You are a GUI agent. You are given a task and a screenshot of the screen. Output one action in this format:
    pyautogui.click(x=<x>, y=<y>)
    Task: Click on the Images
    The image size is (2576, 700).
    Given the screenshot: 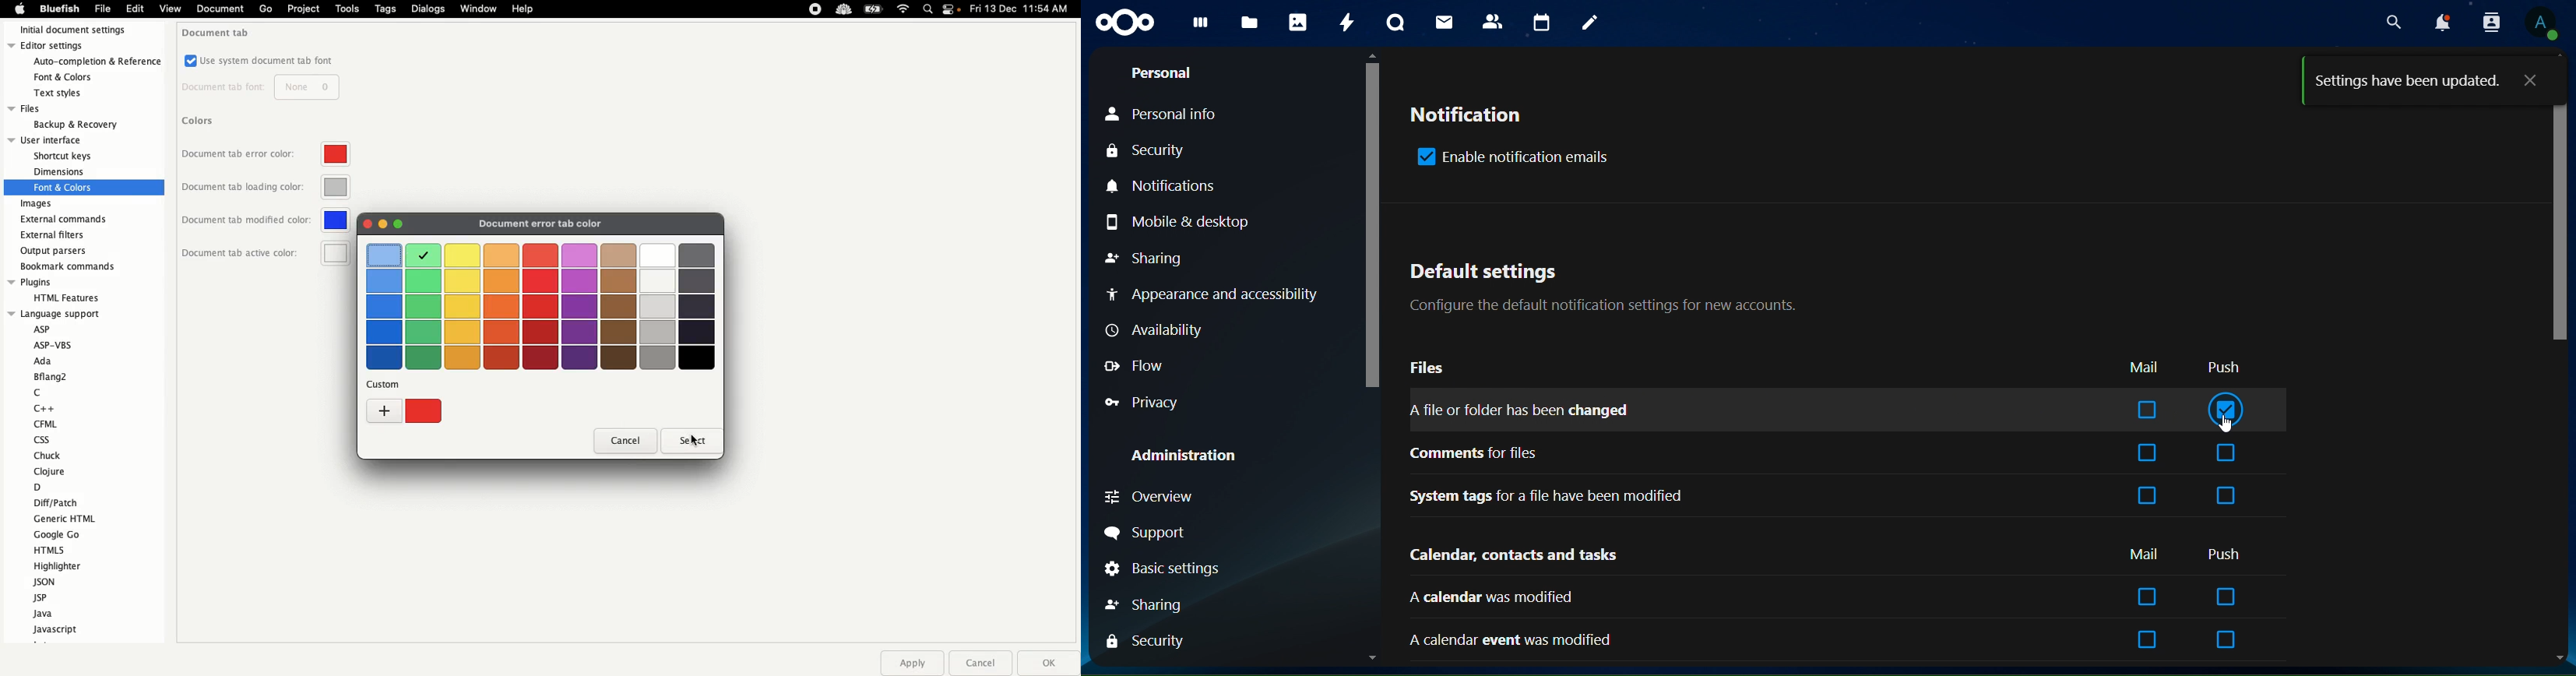 What is the action you would take?
    pyautogui.click(x=38, y=204)
    